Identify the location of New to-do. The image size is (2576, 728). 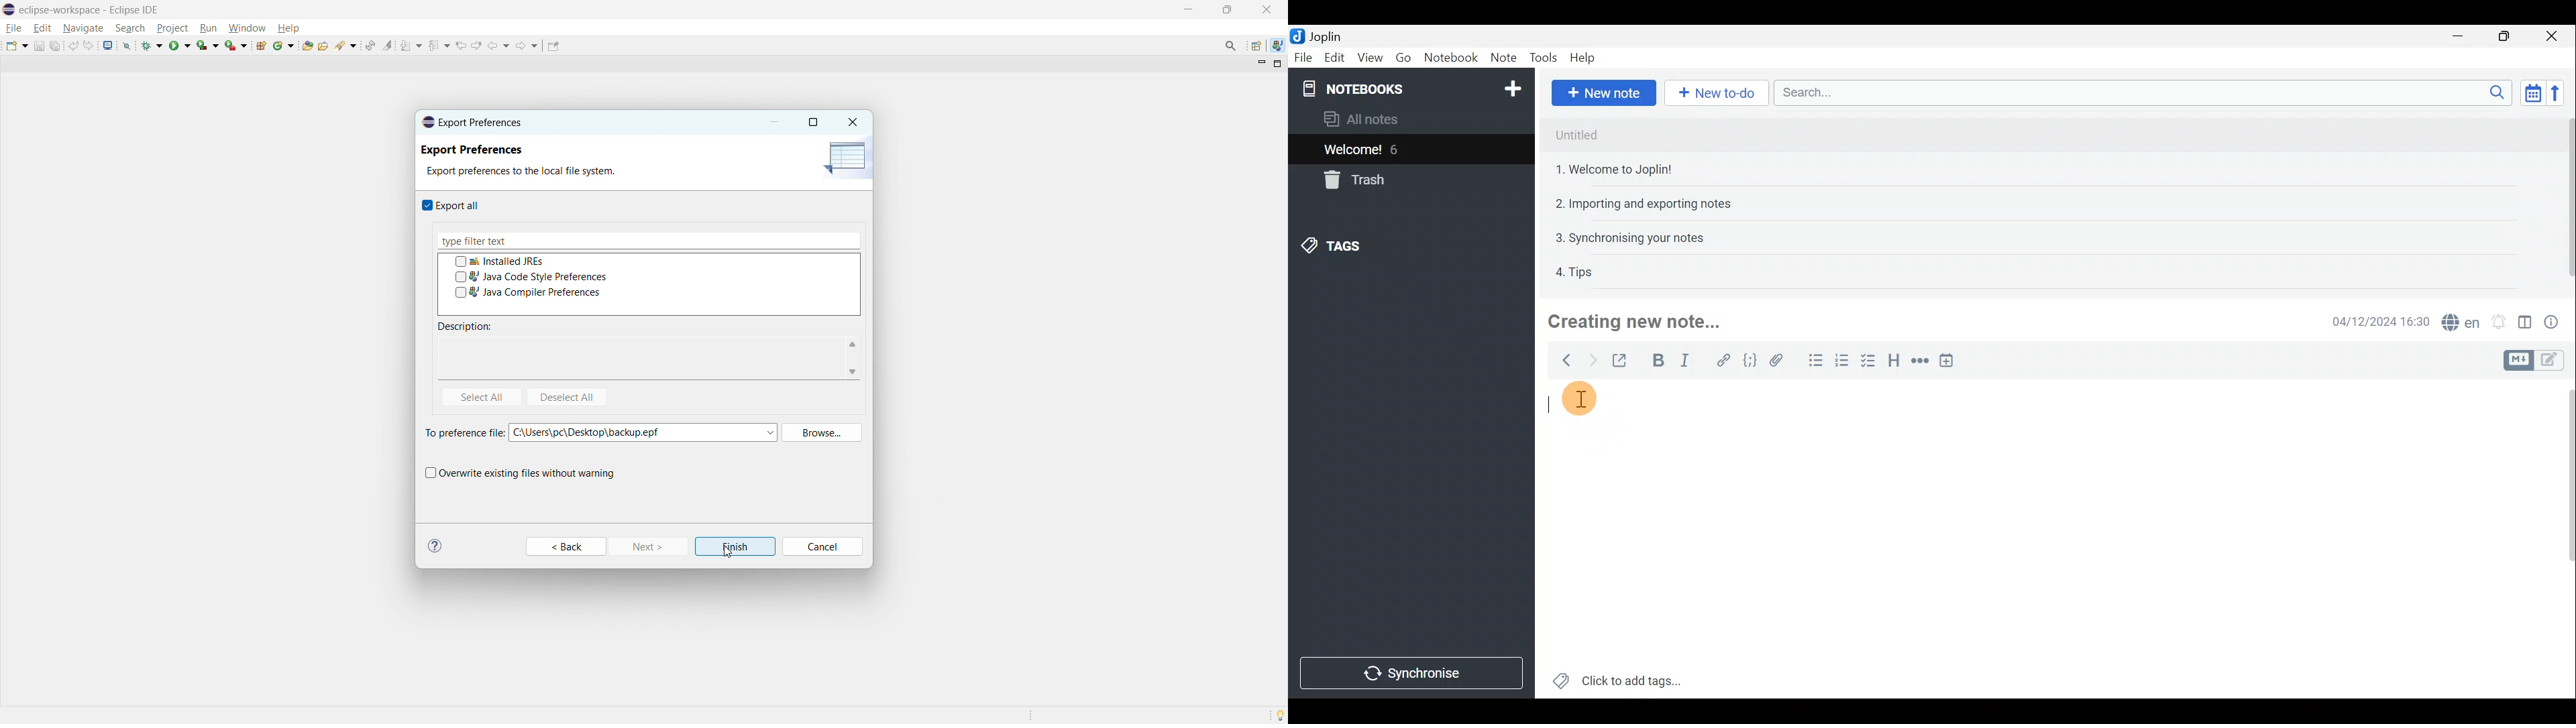
(1713, 93).